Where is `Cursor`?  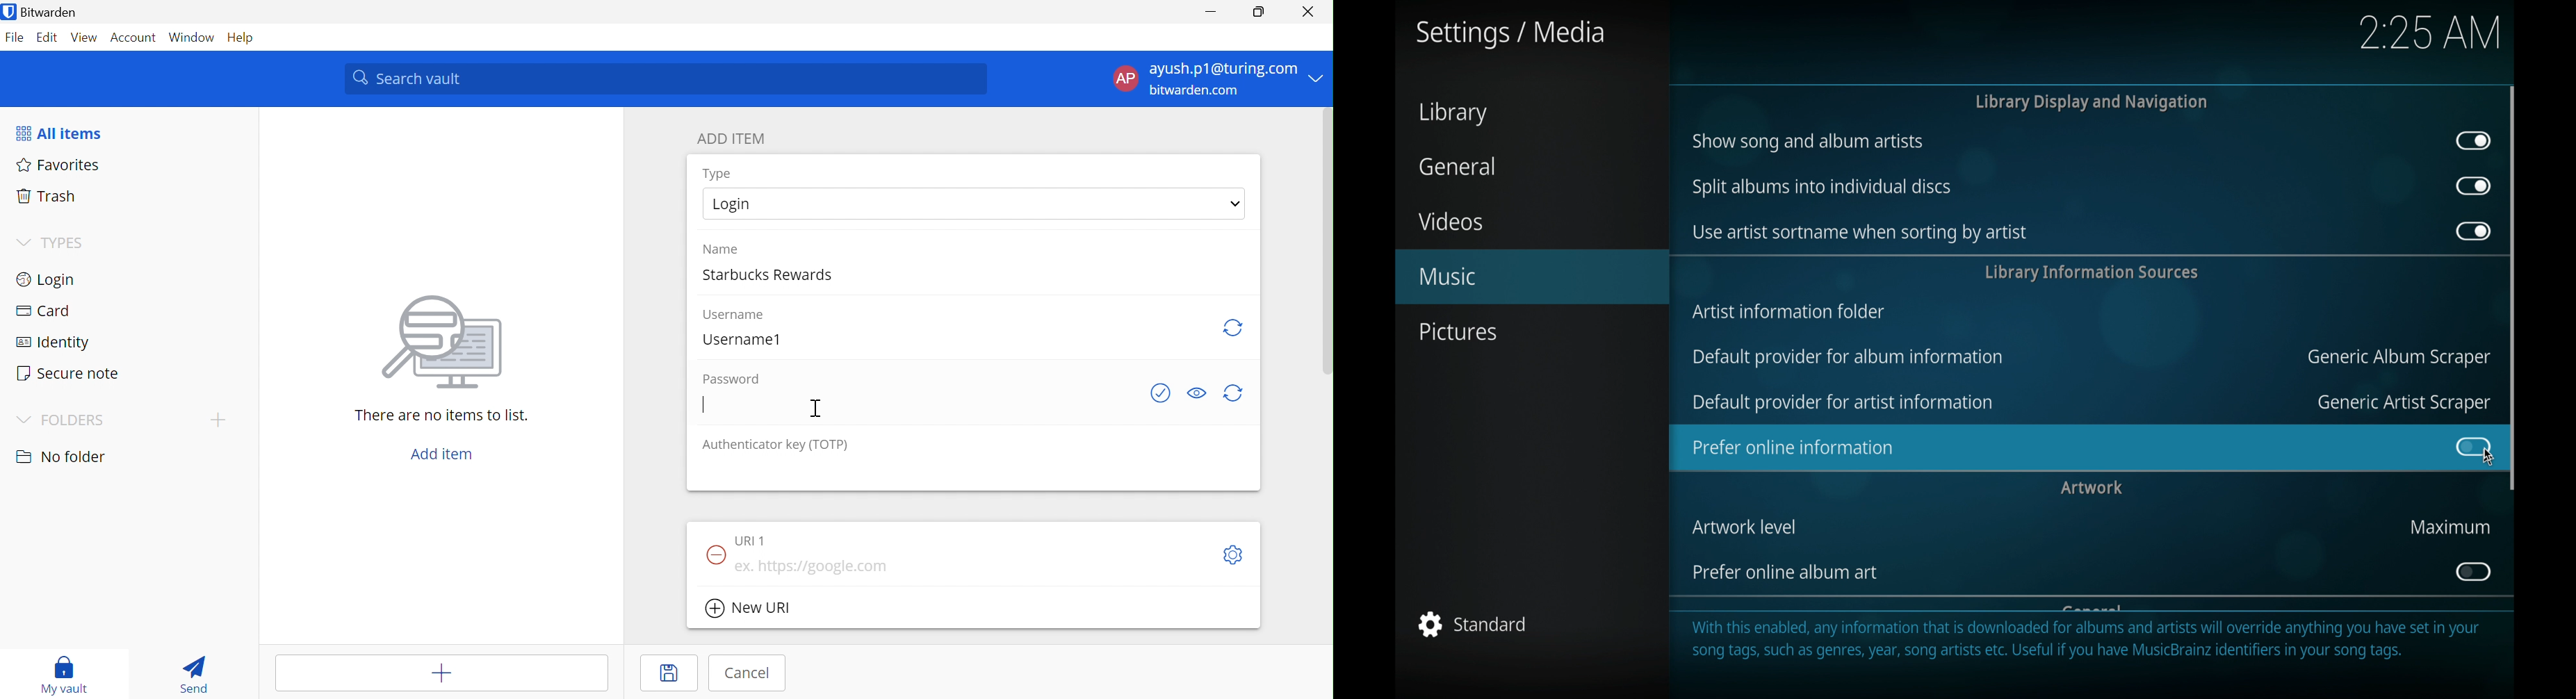 Cursor is located at coordinates (816, 409).